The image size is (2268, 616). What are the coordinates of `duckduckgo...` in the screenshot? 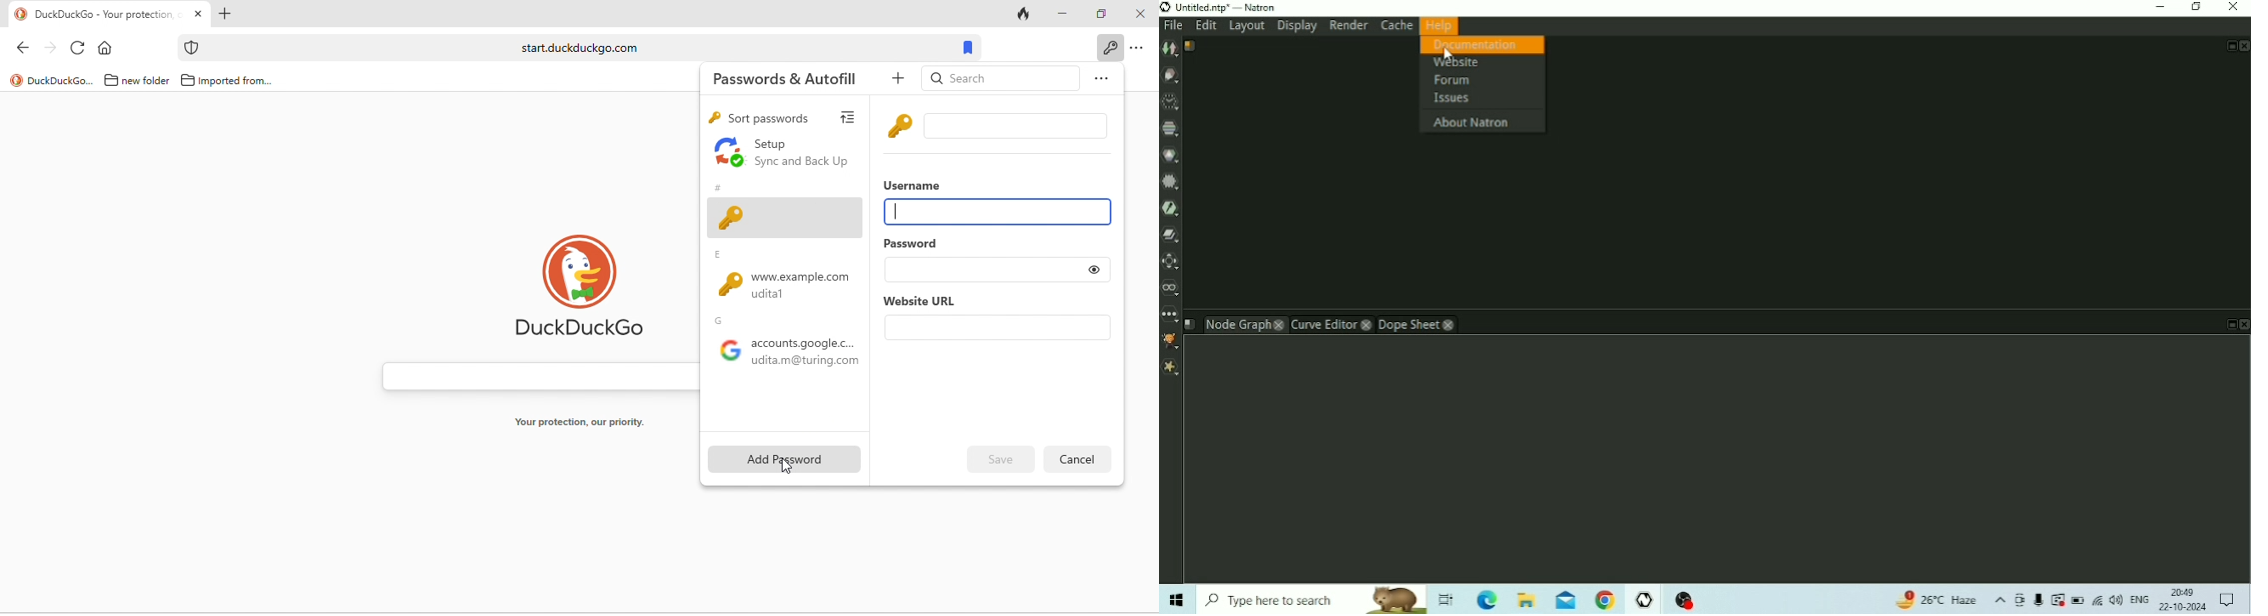 It's located at (61, 82).